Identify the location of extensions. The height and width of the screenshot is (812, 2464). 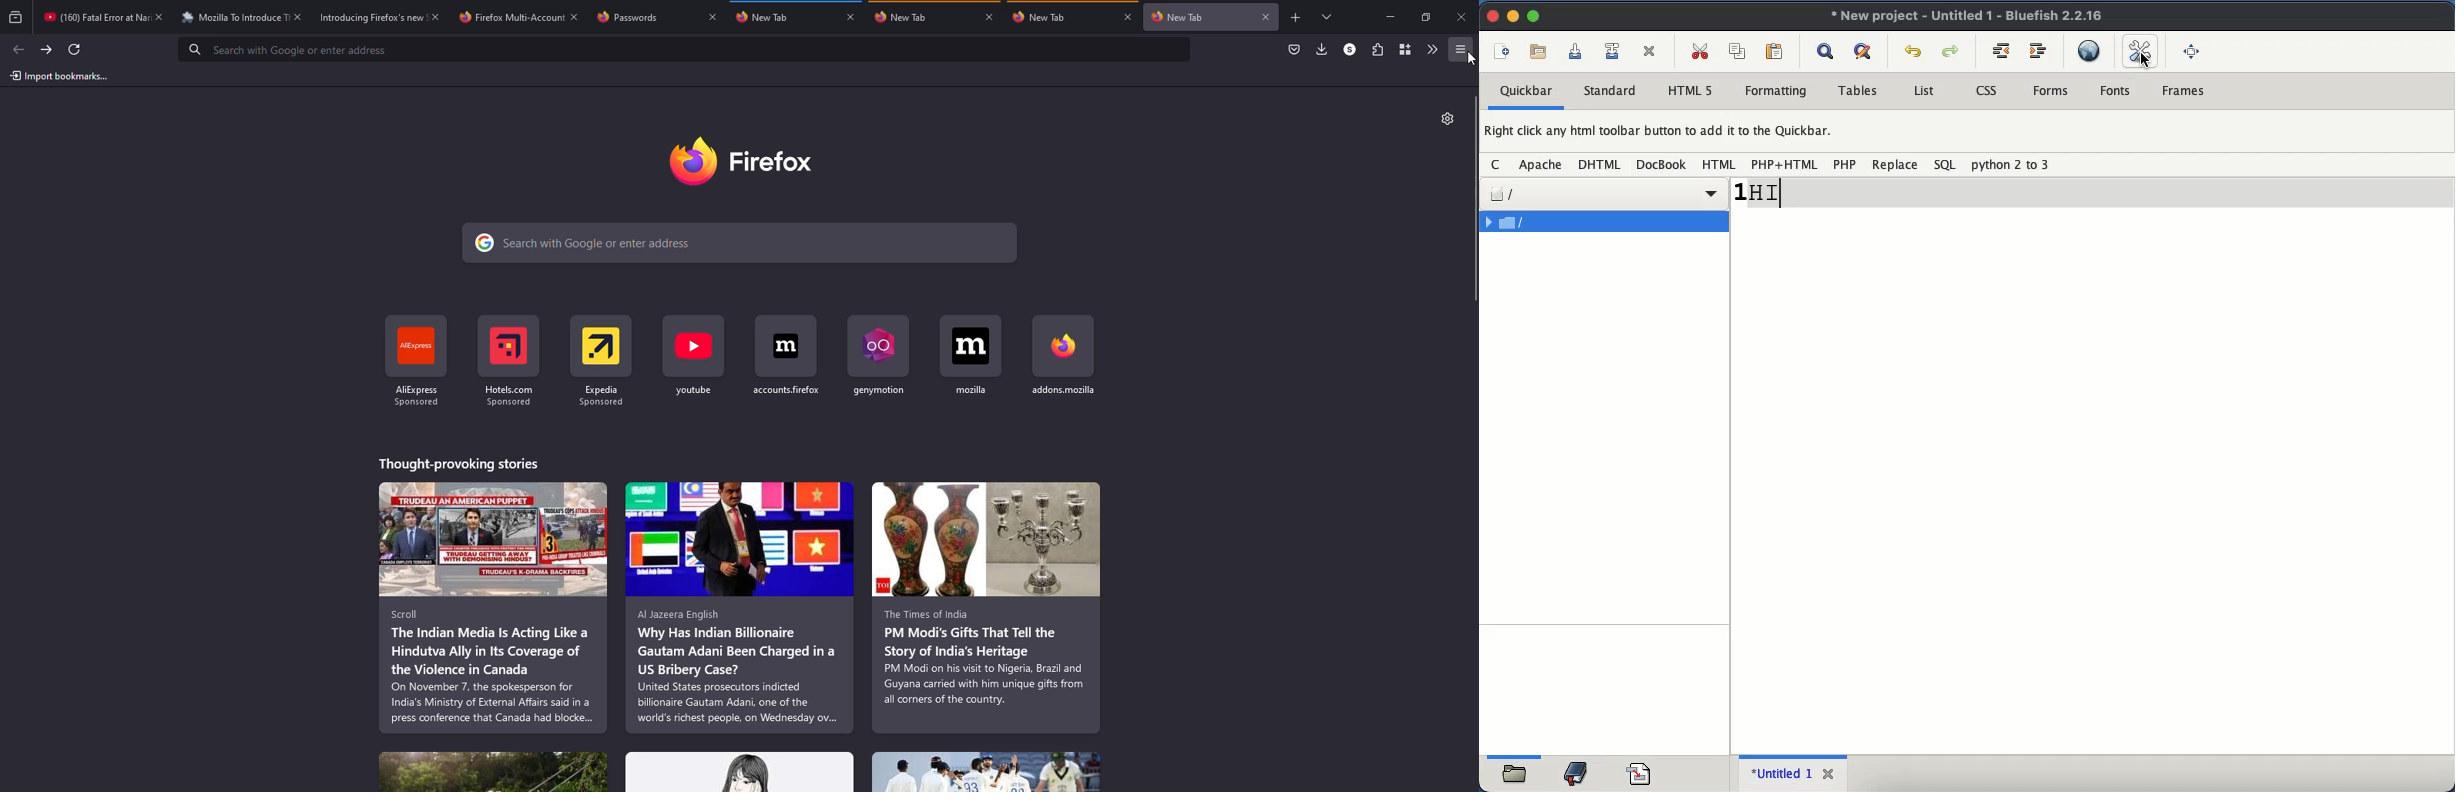
(1376, 49).